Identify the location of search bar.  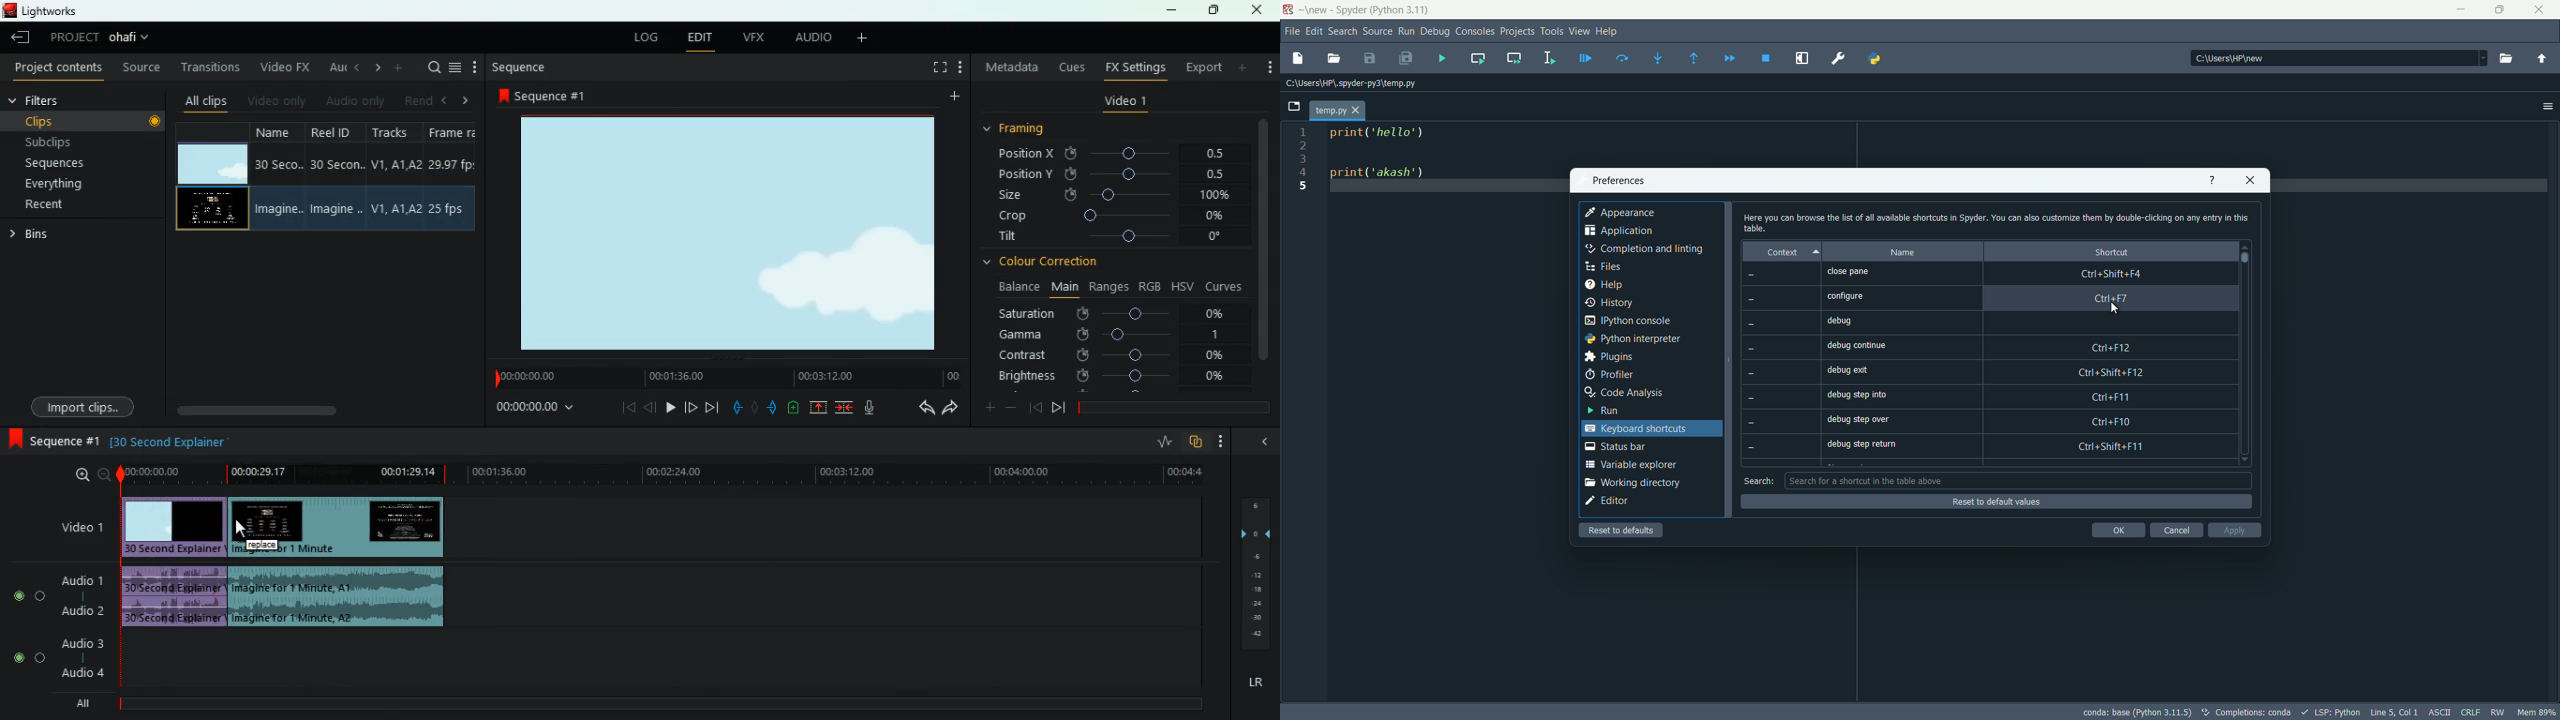
(2019, 480).